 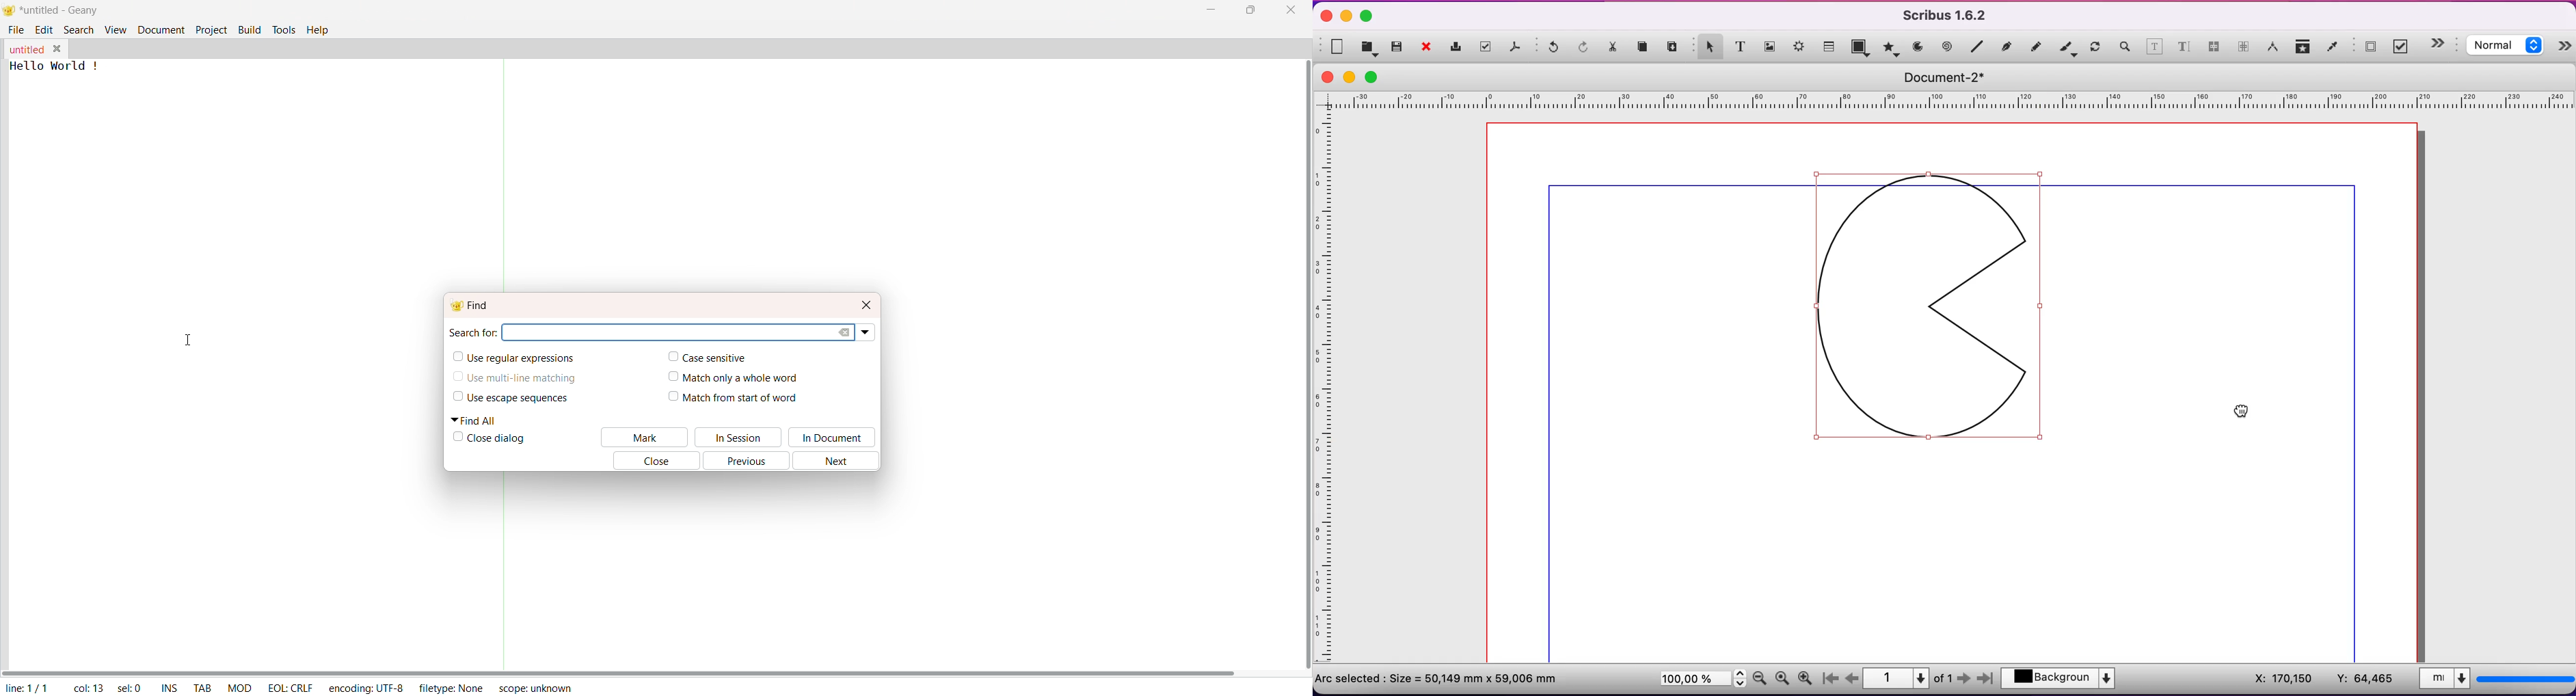 What do you see at coordinates (1347, 15) in the screenshot?
I see `minimize` at bounding box center [1347, 15].